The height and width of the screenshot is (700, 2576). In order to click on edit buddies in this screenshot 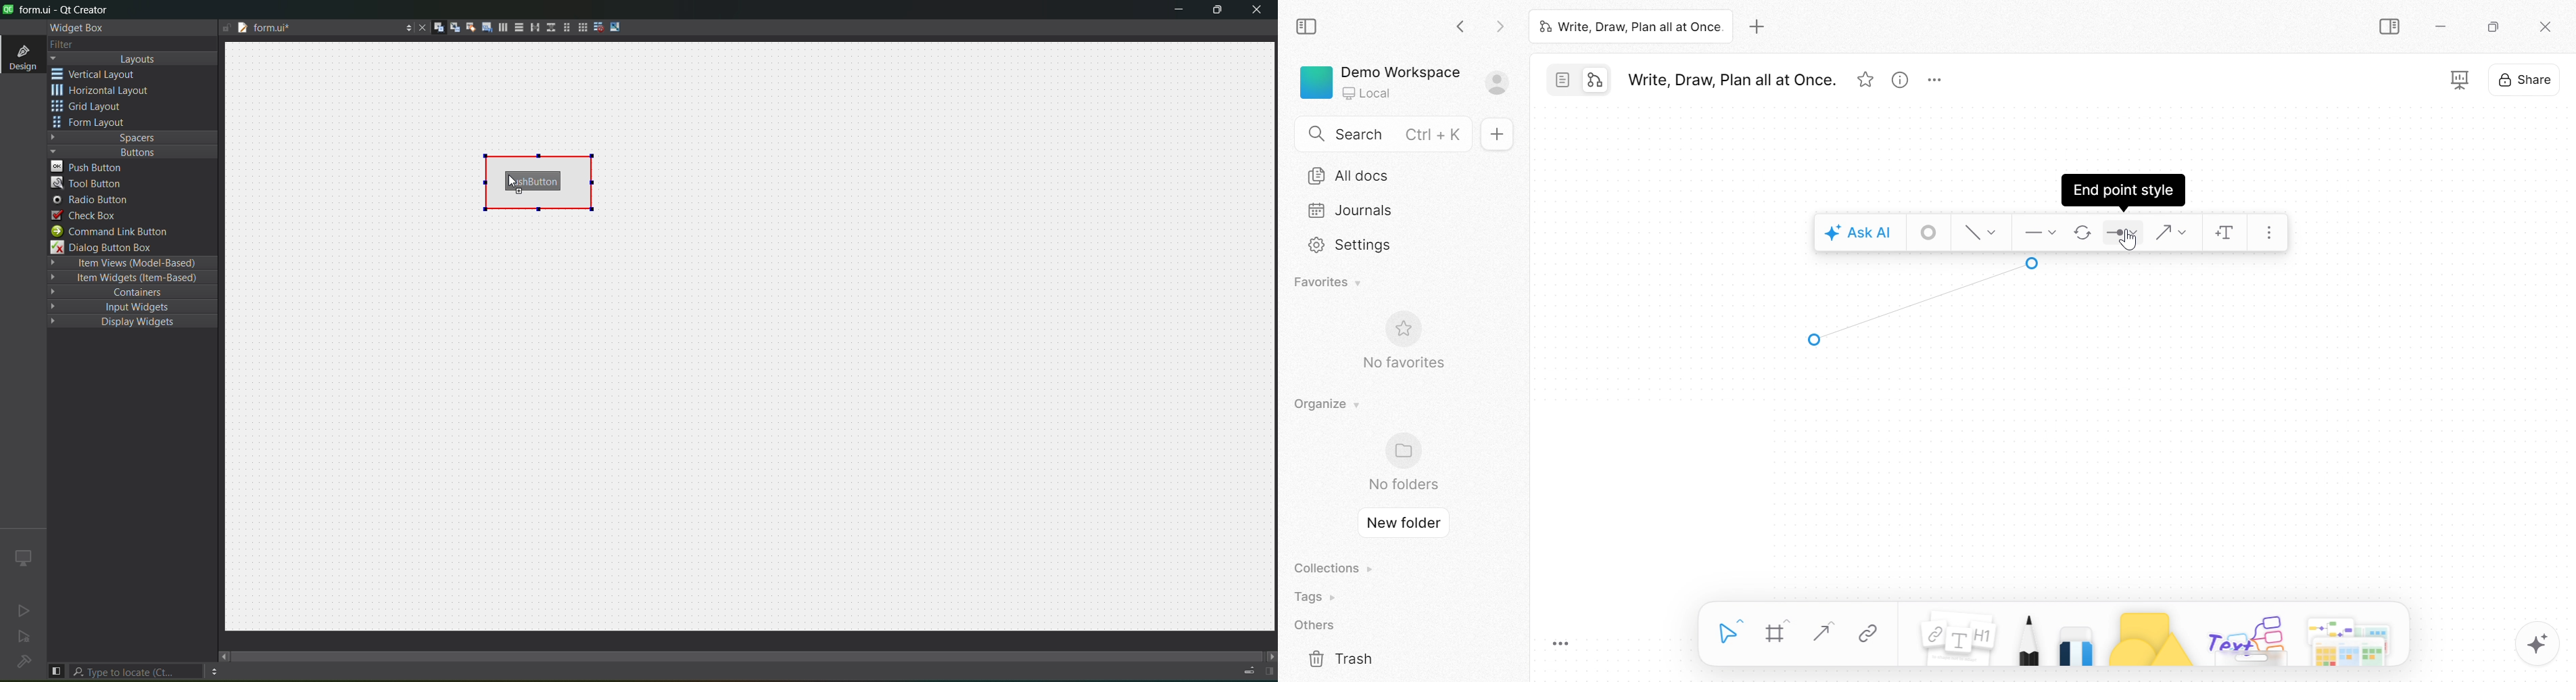, I will do `click(469, 27)`.